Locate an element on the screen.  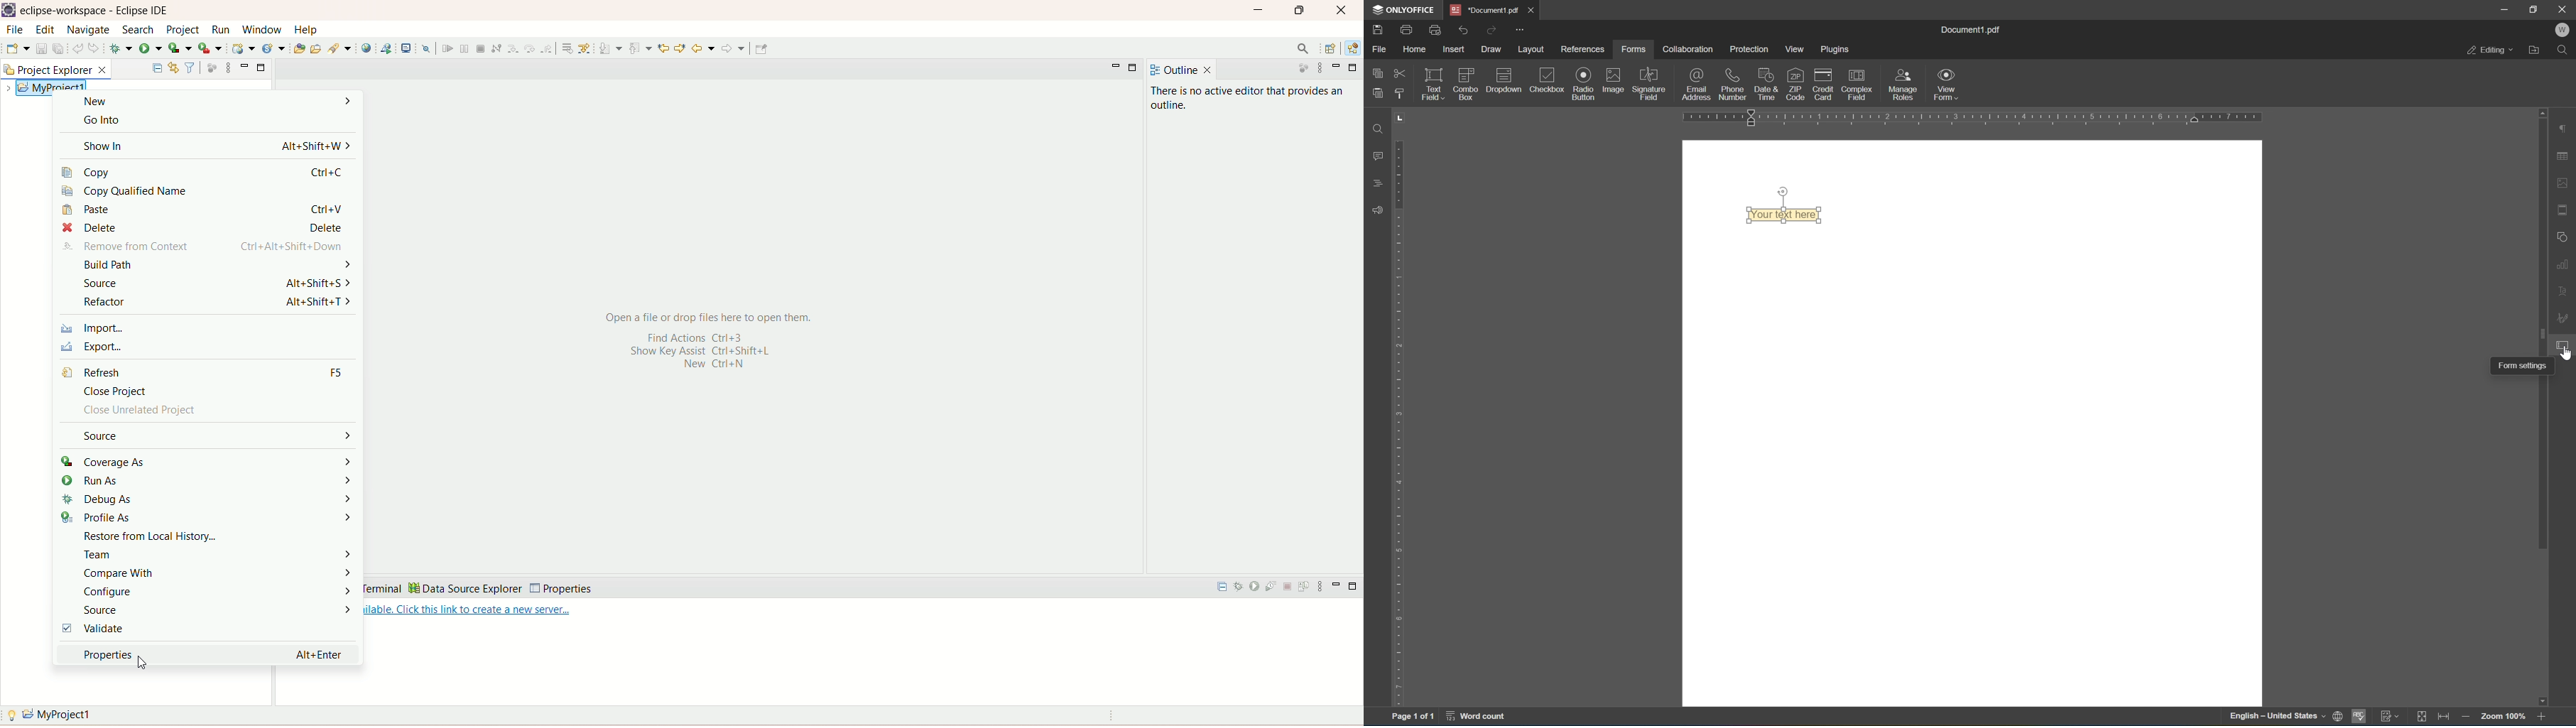
insert is located at coordinates (1452, 49).